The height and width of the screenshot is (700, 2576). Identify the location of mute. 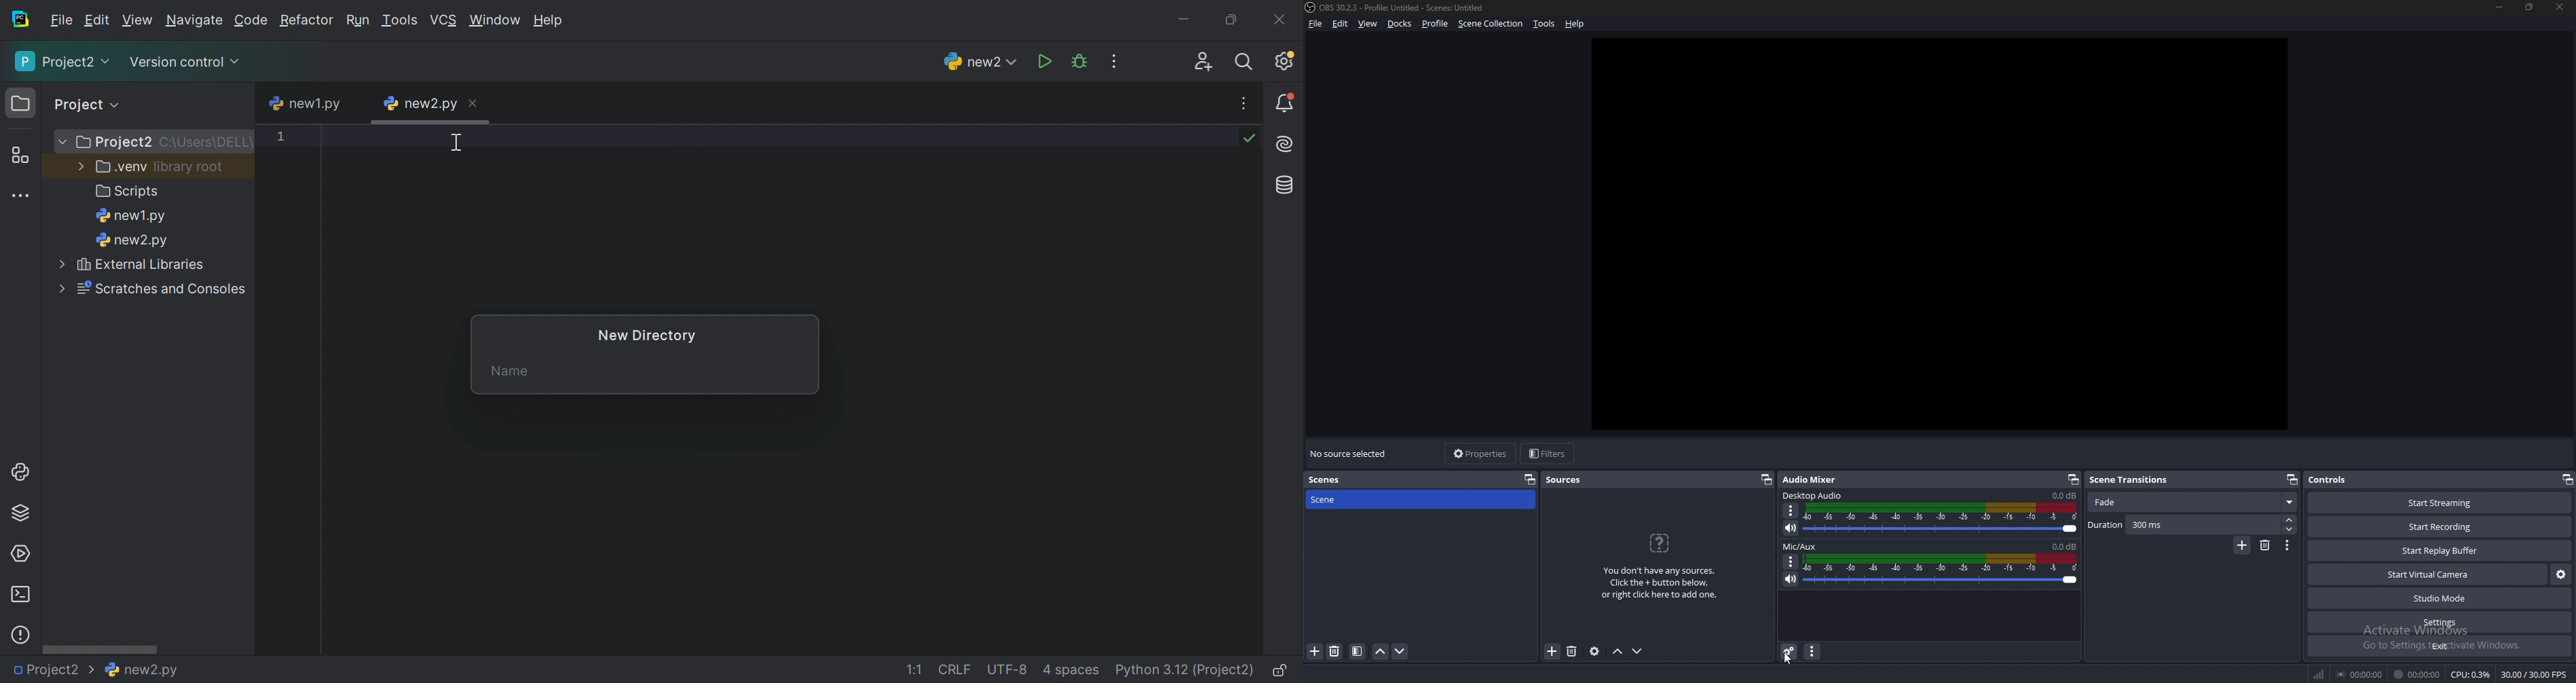
(1791, 579).